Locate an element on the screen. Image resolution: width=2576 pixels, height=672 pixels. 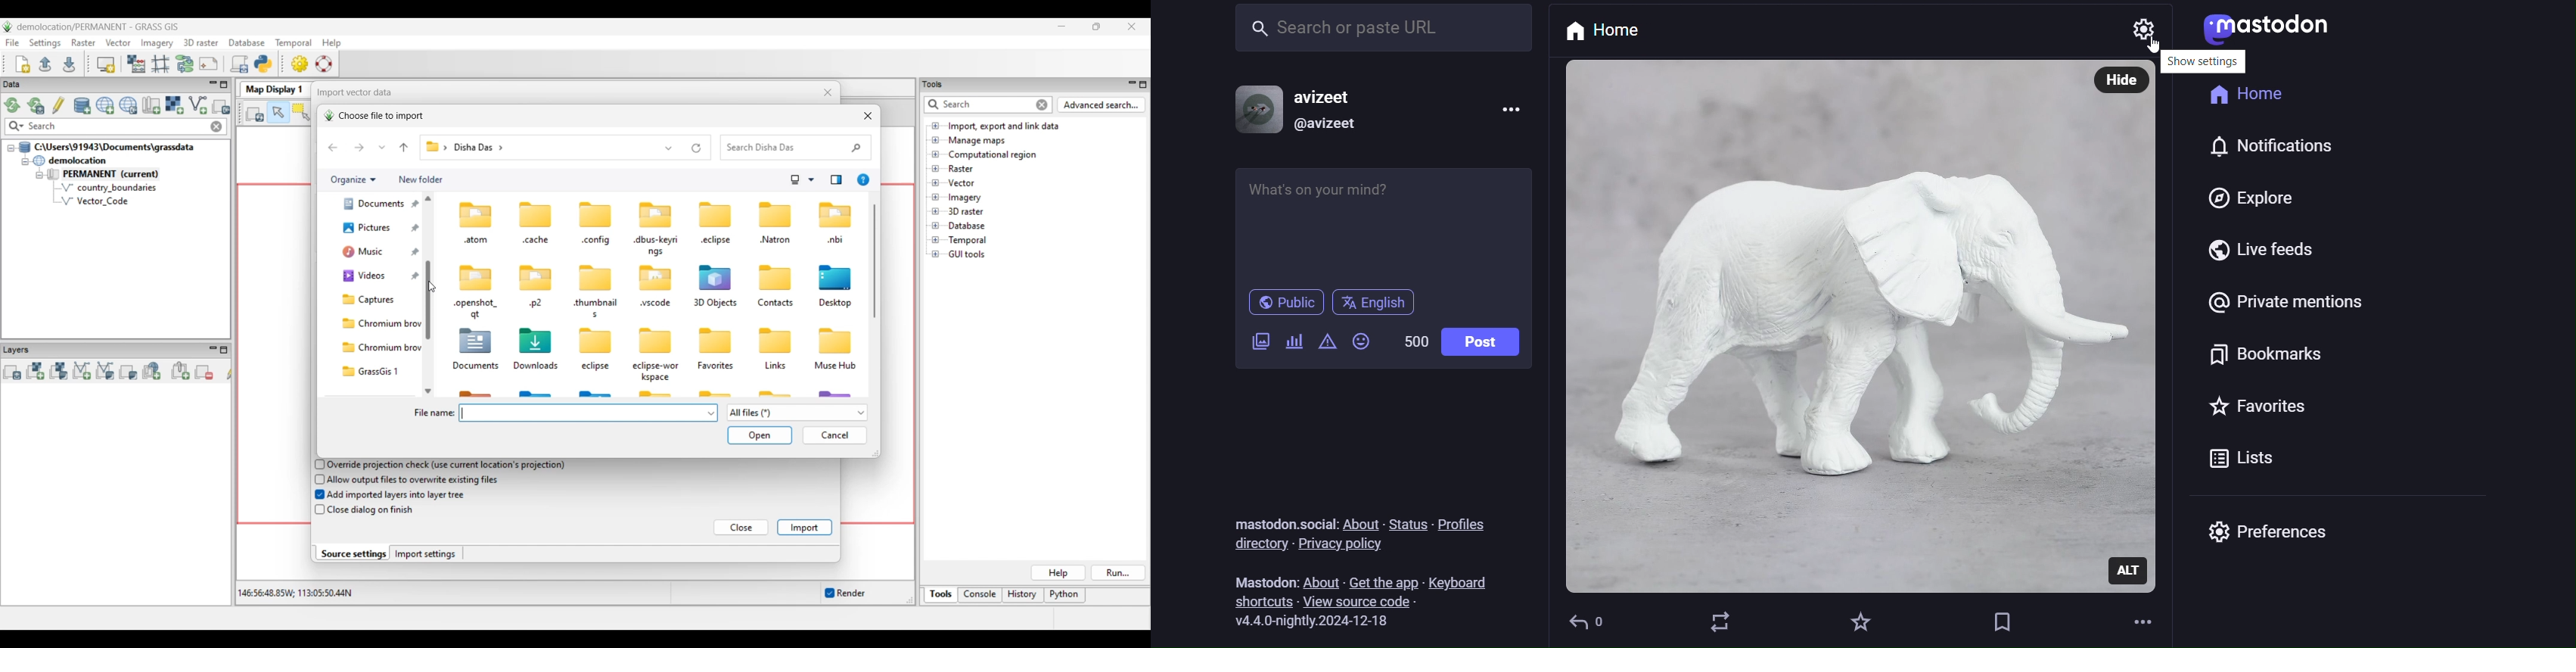
word limit is located at coordinates (1413, 338).